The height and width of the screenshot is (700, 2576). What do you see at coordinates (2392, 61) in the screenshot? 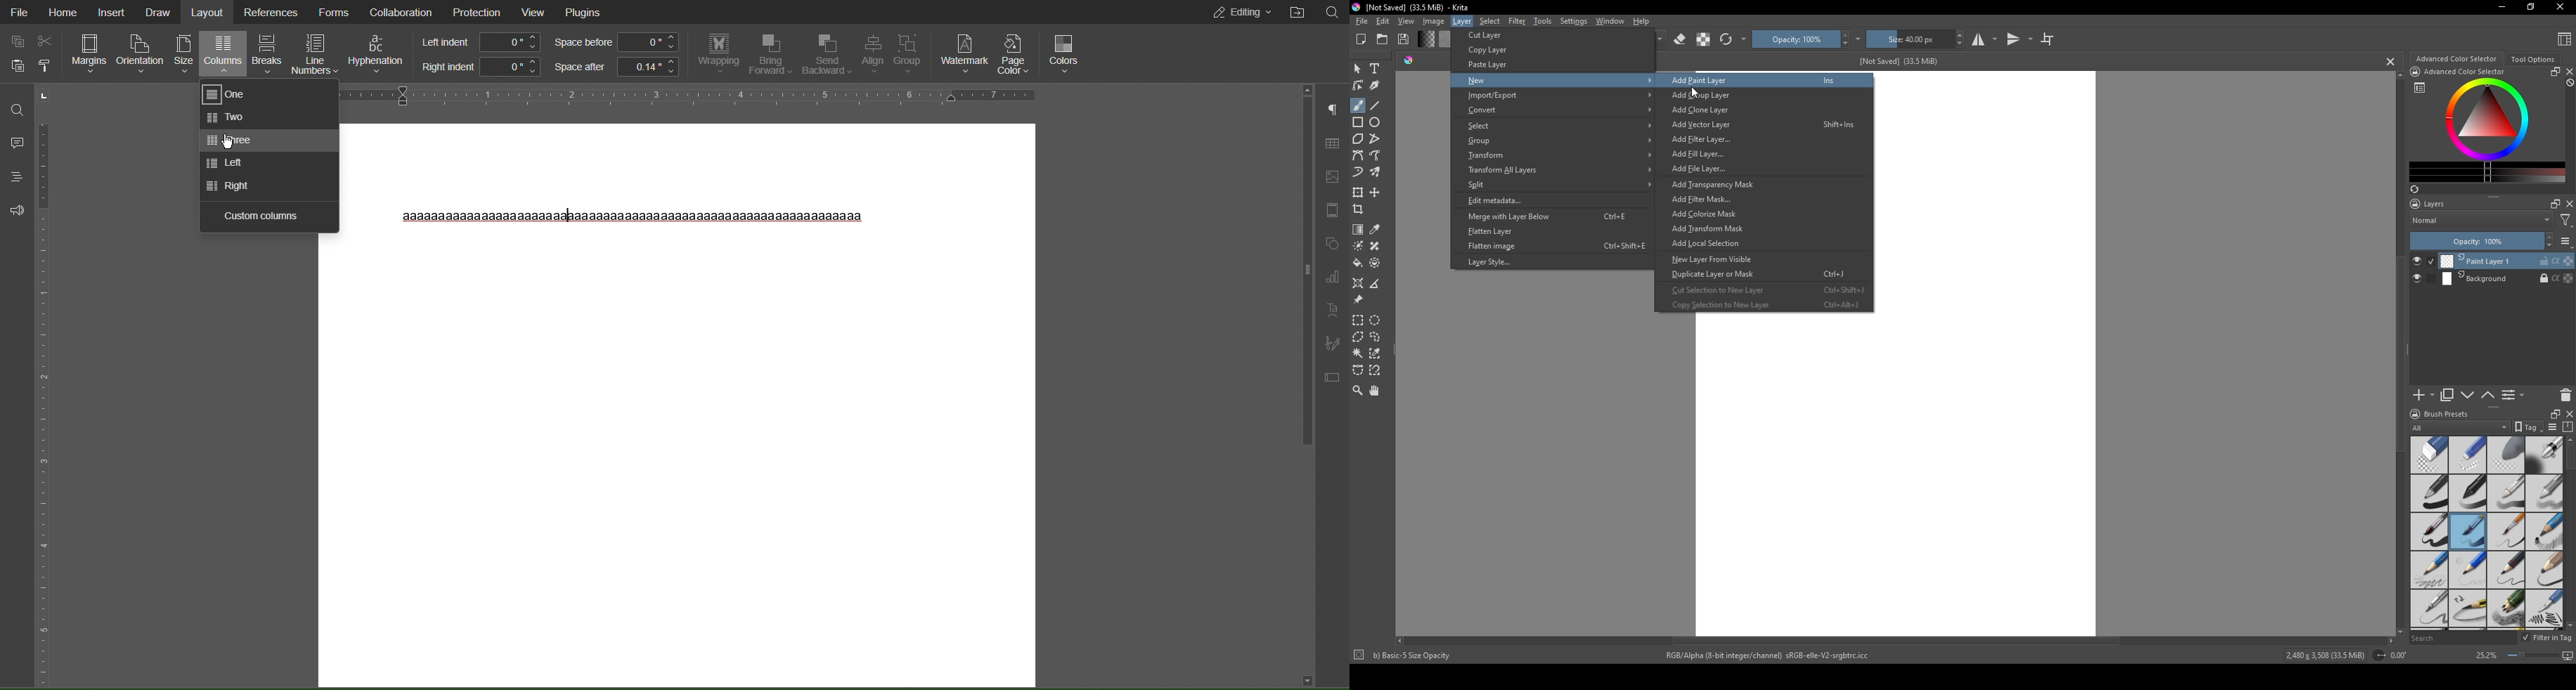
I see `cancel` at bounding box center [2392, 61].